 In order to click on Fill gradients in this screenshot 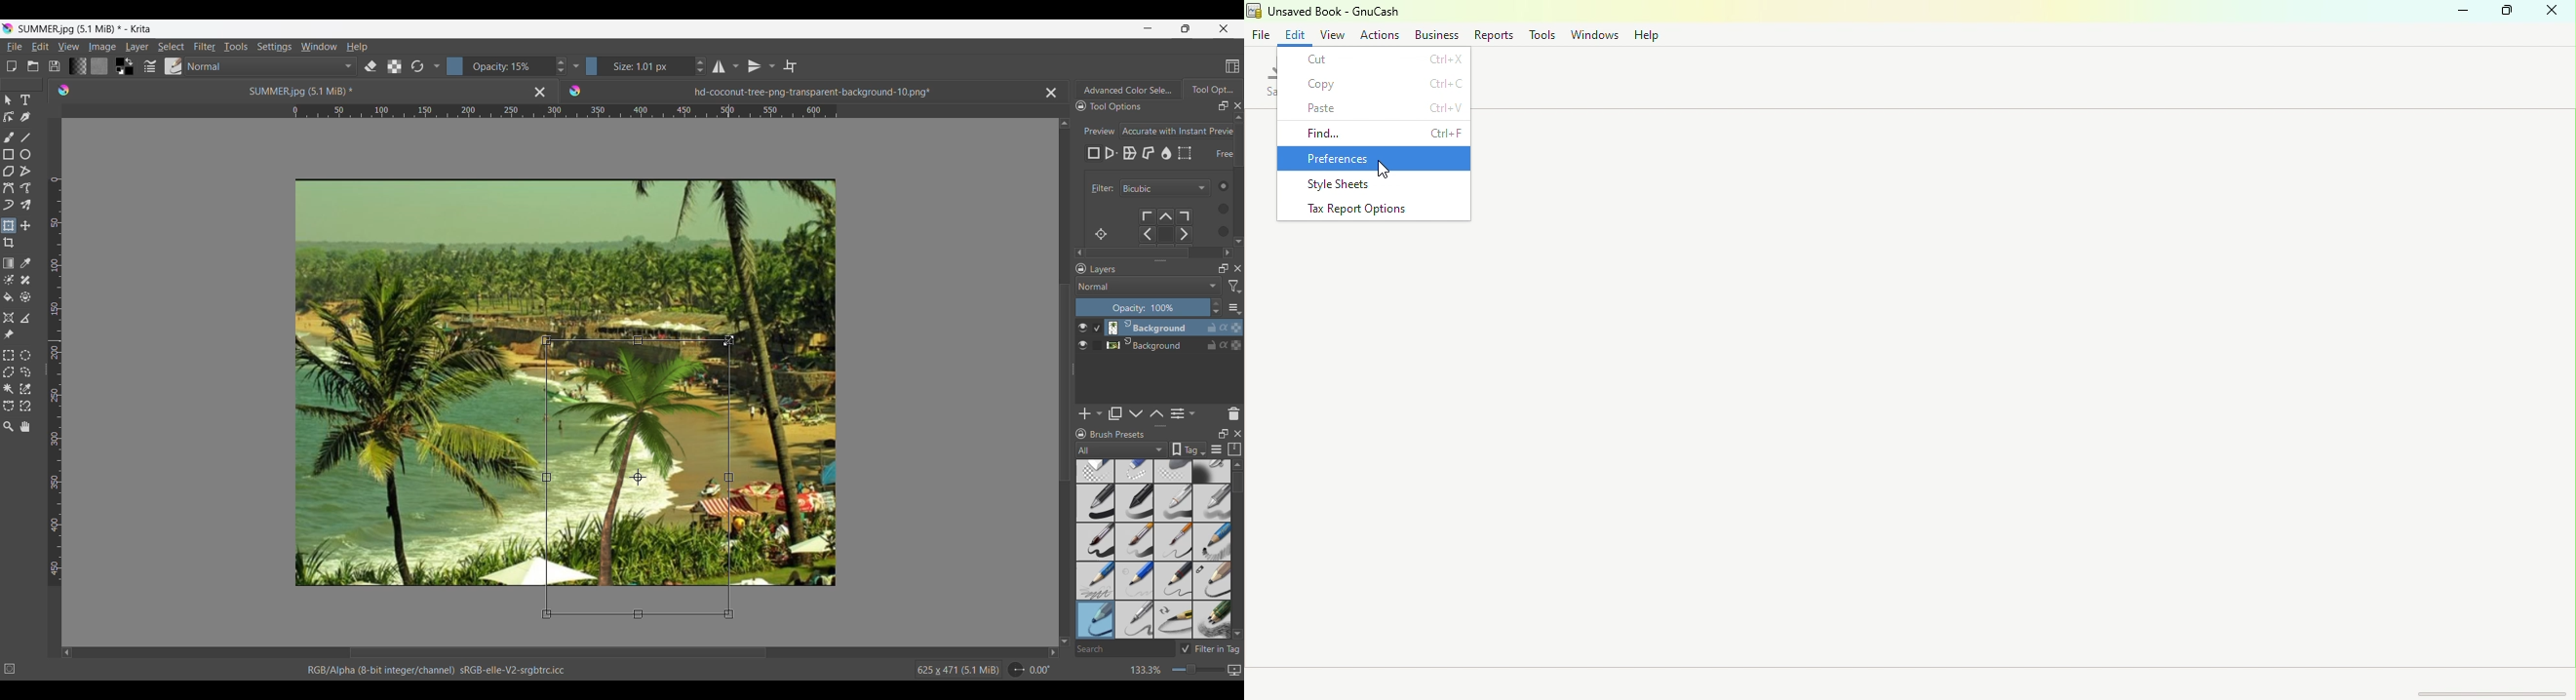, I will do `click(77, 65)`.